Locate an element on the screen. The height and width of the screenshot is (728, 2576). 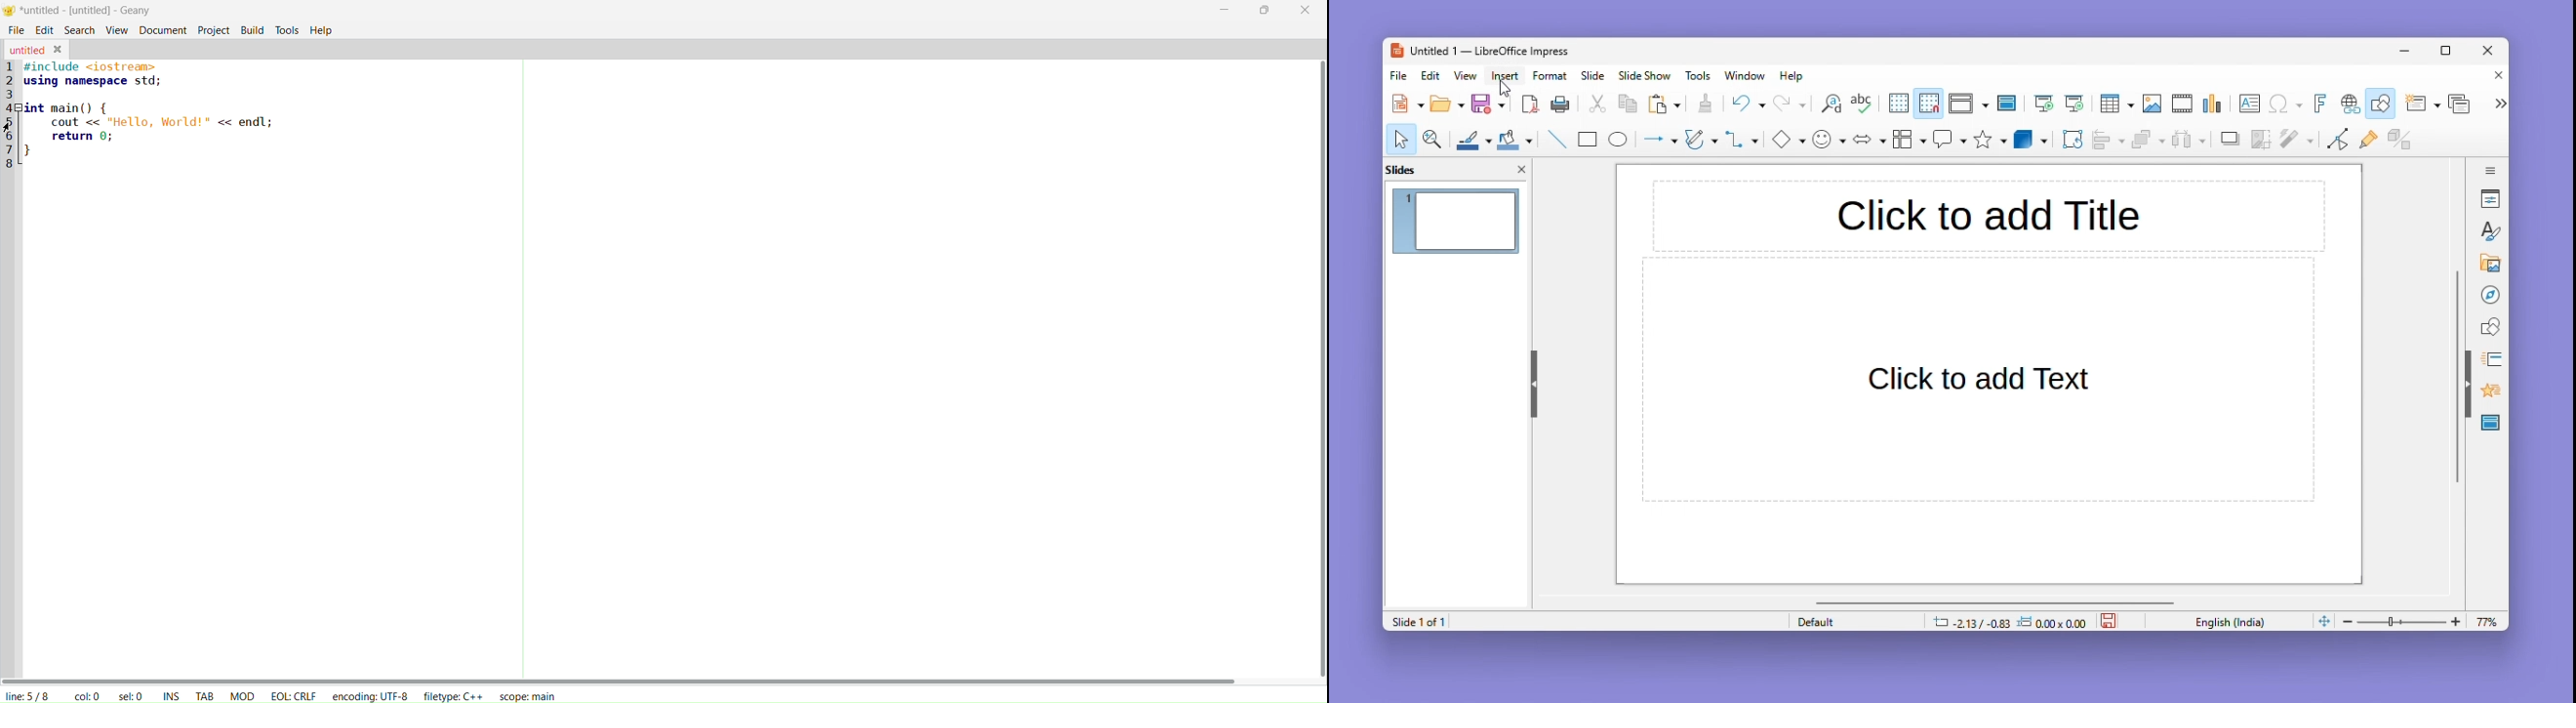
filetype: C++ is located at coordinates (454, 696).